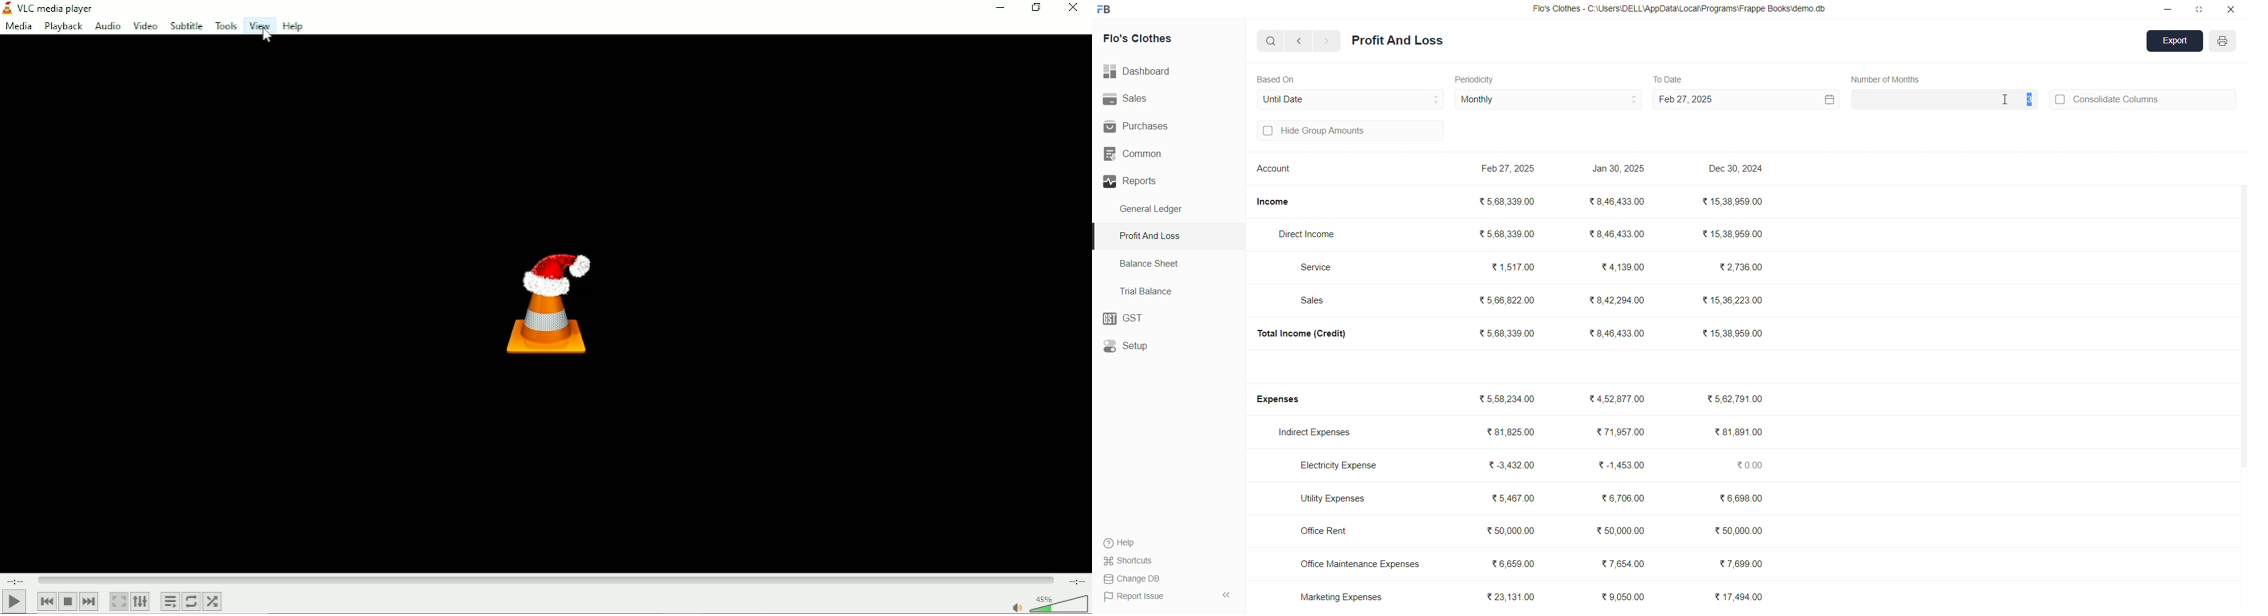 The height and width of the screenshot is (616, 2268). Describe the element at coordinates (1741, 532) in the screenshot. I see `₹50,000.00` at that location.